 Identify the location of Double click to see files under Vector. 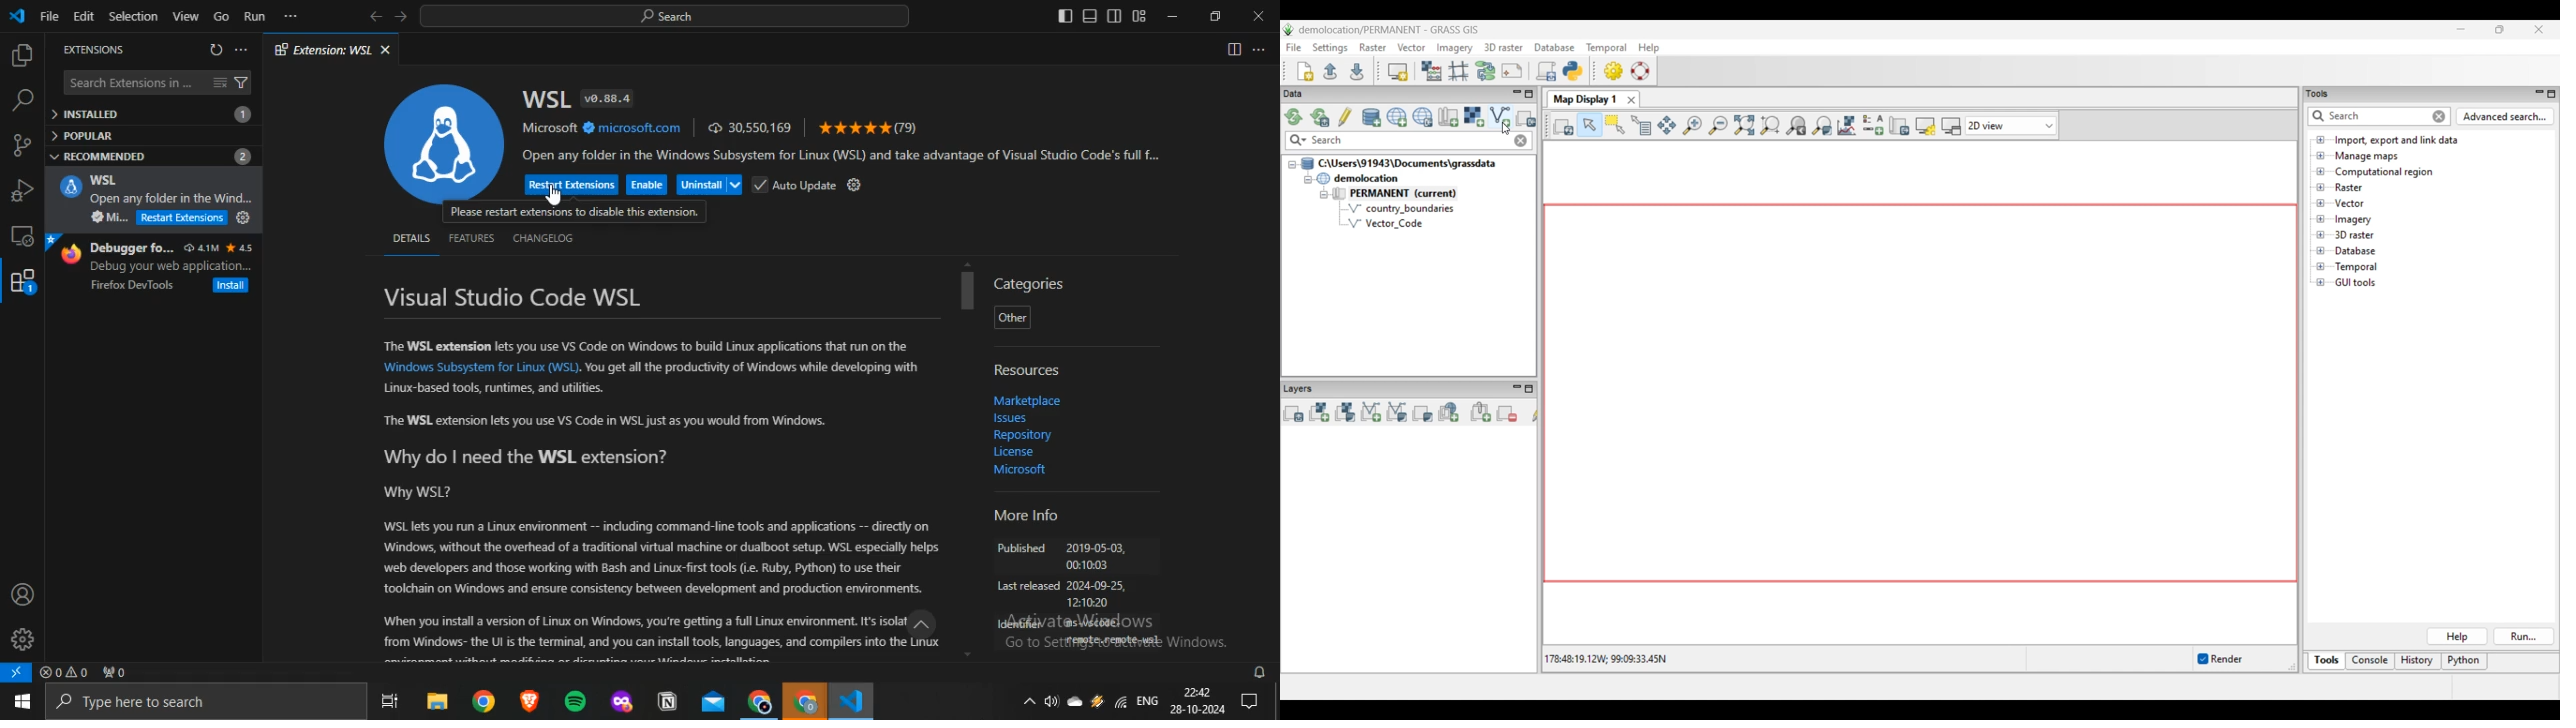
(2349, 203).